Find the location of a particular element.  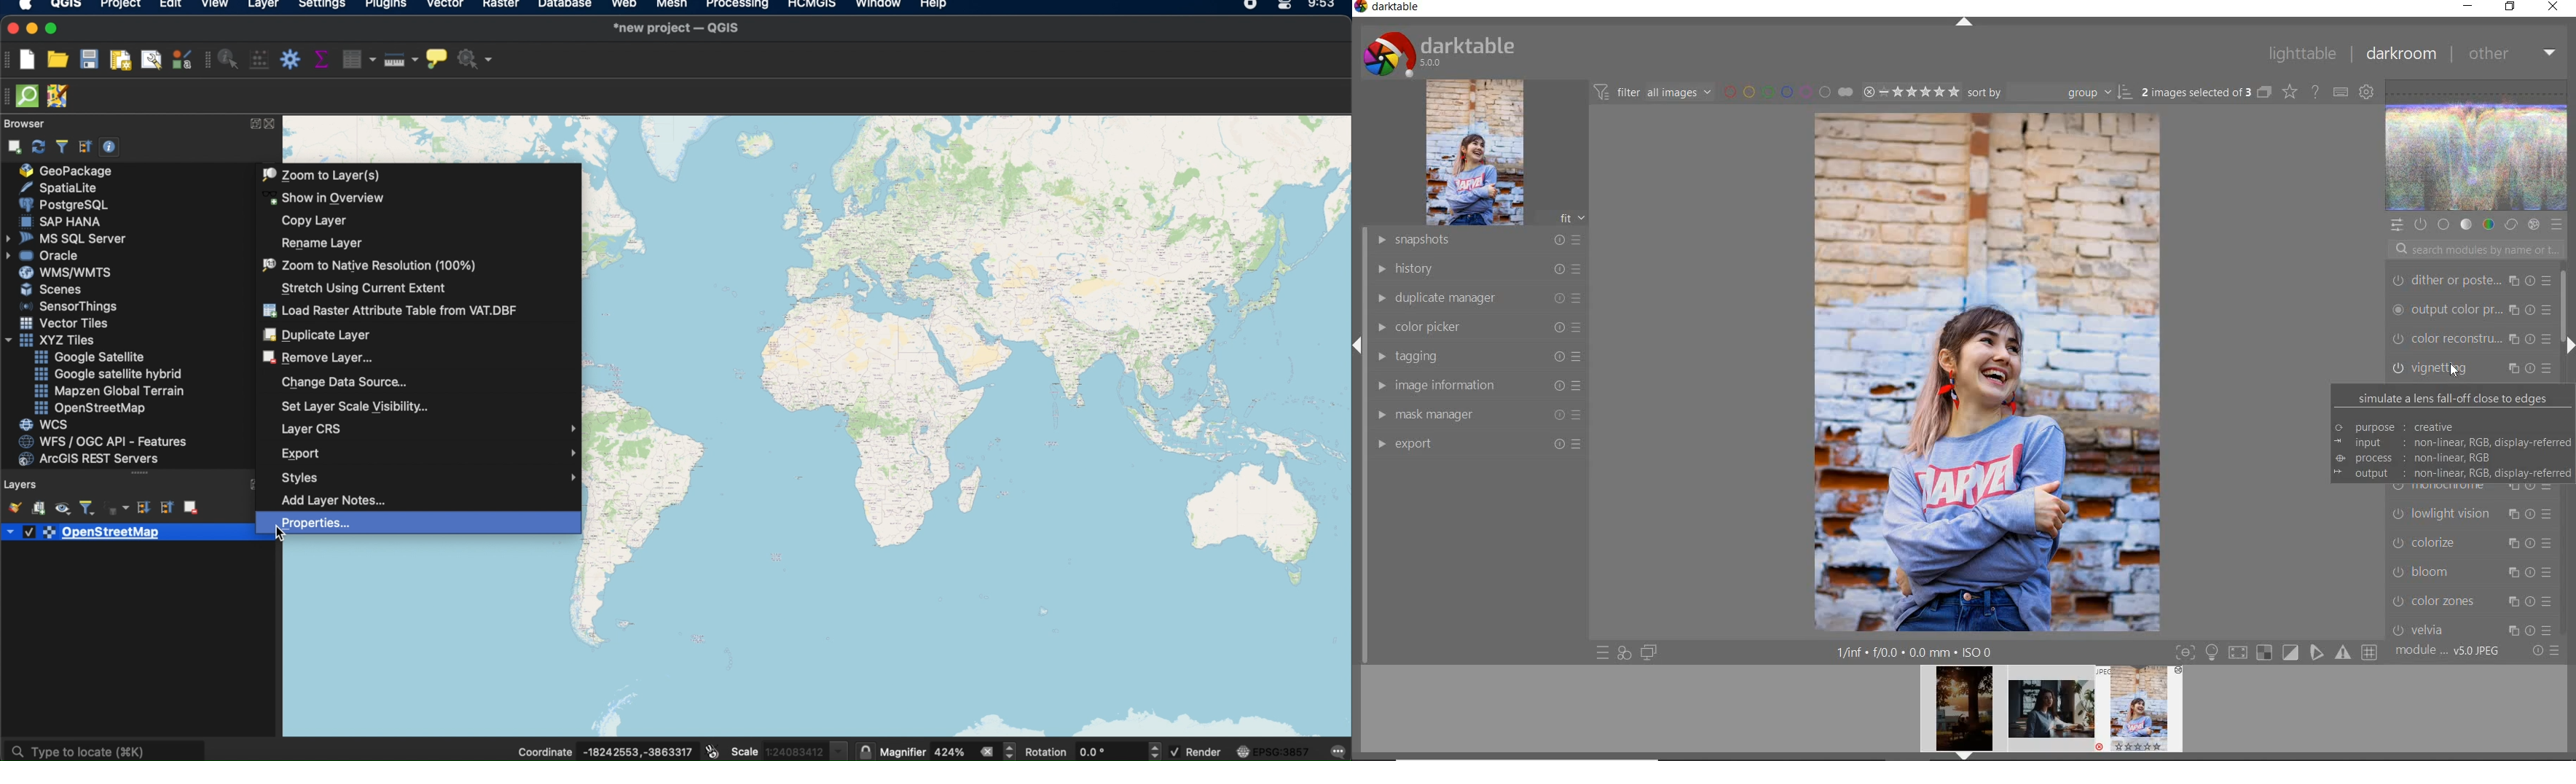

duplicate manager is located at coordinates (1480, 298).